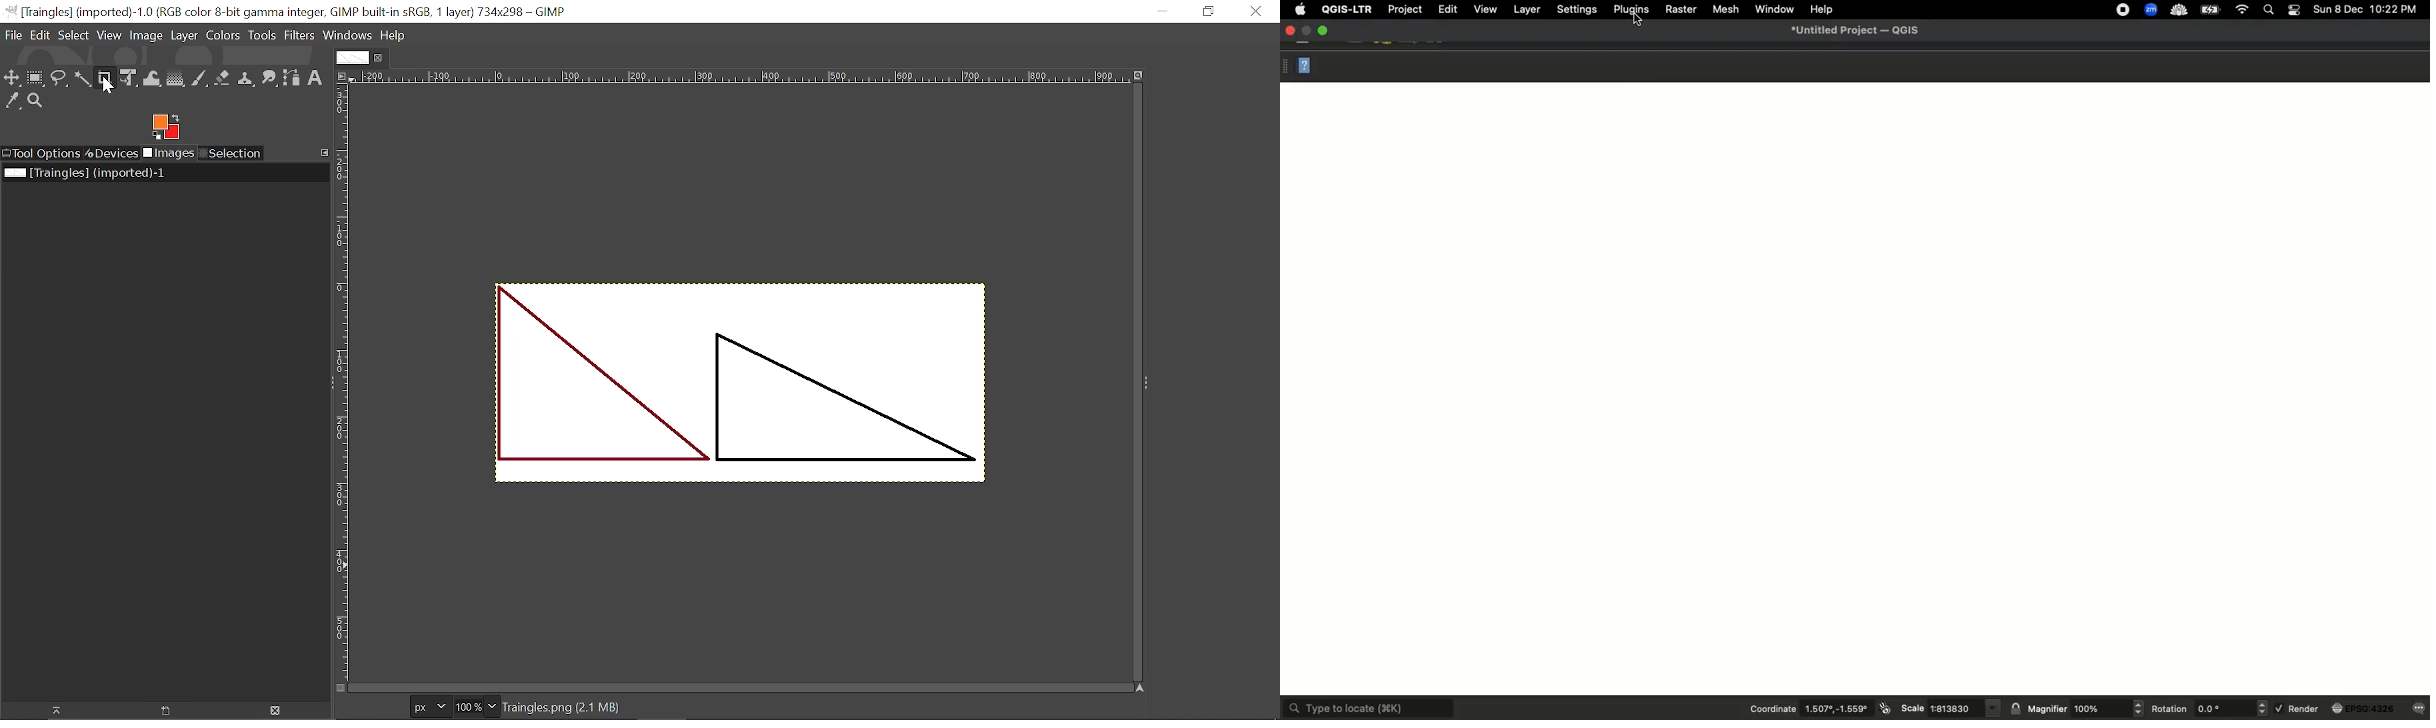  I want to click on Close, so click(1302, 65).